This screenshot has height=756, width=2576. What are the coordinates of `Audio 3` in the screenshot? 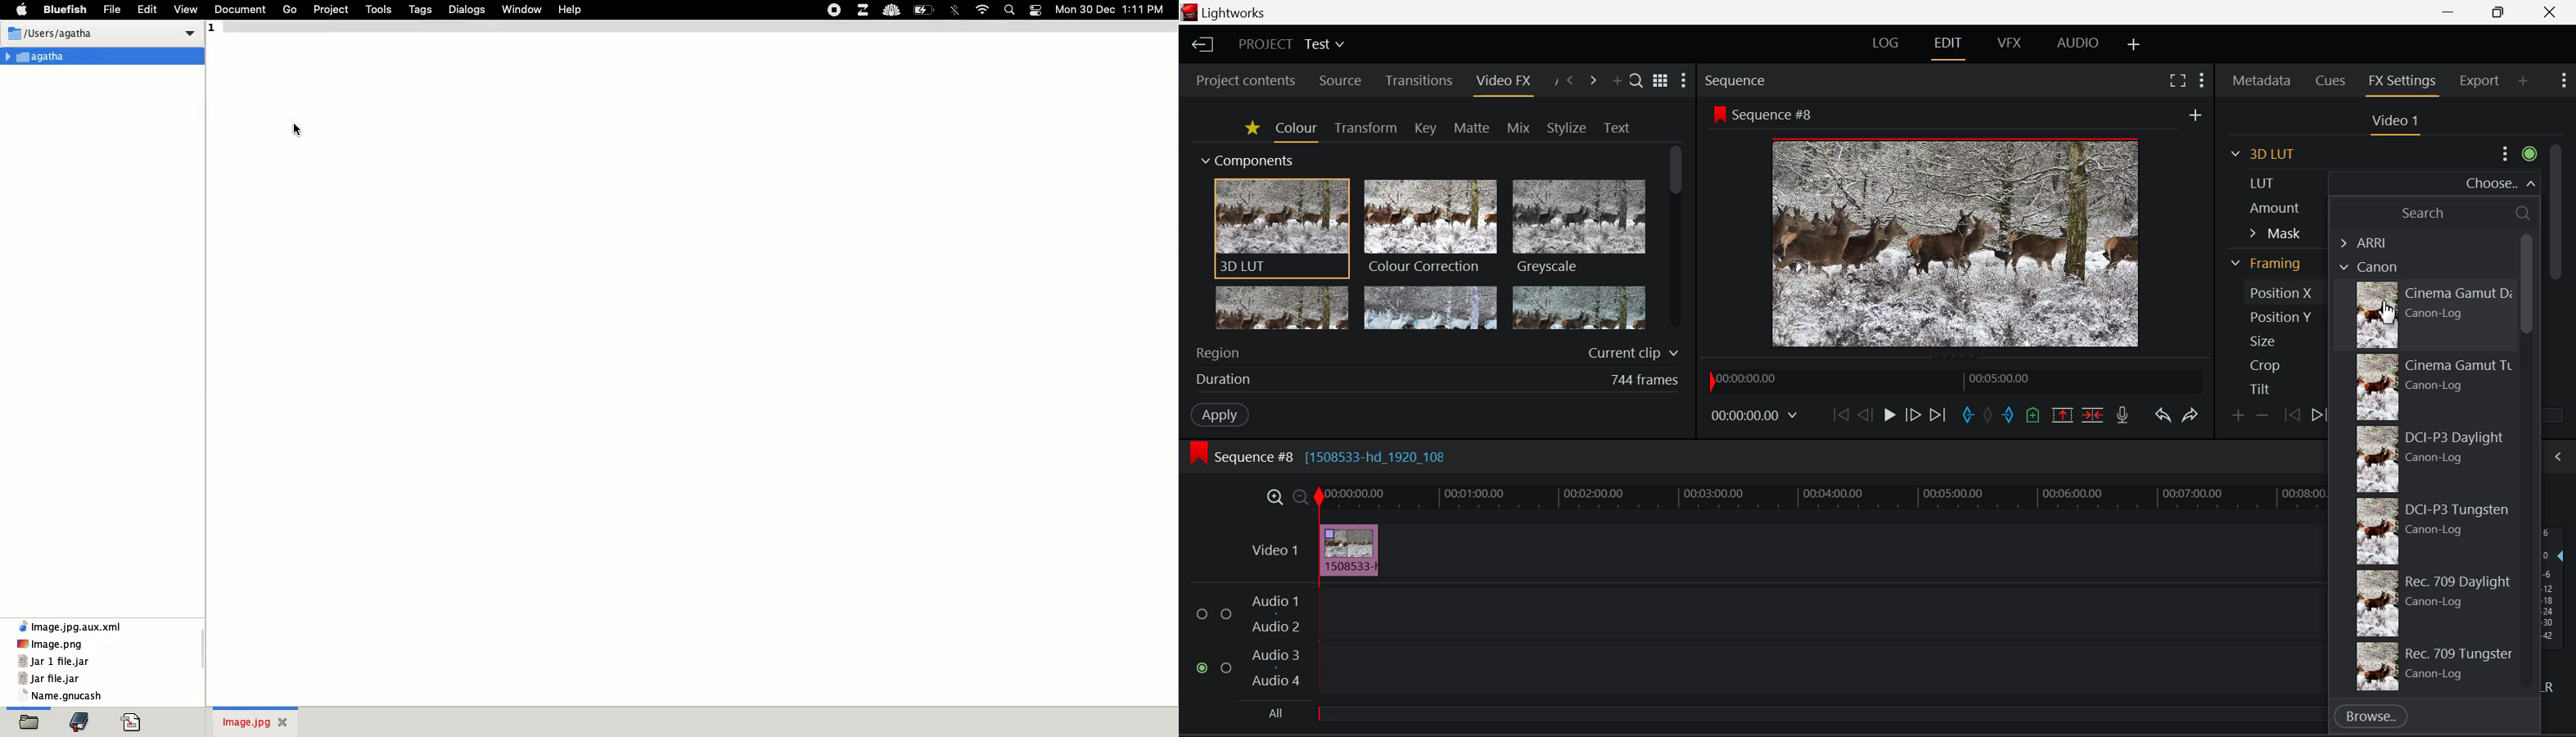 It's located at (1278, 655).